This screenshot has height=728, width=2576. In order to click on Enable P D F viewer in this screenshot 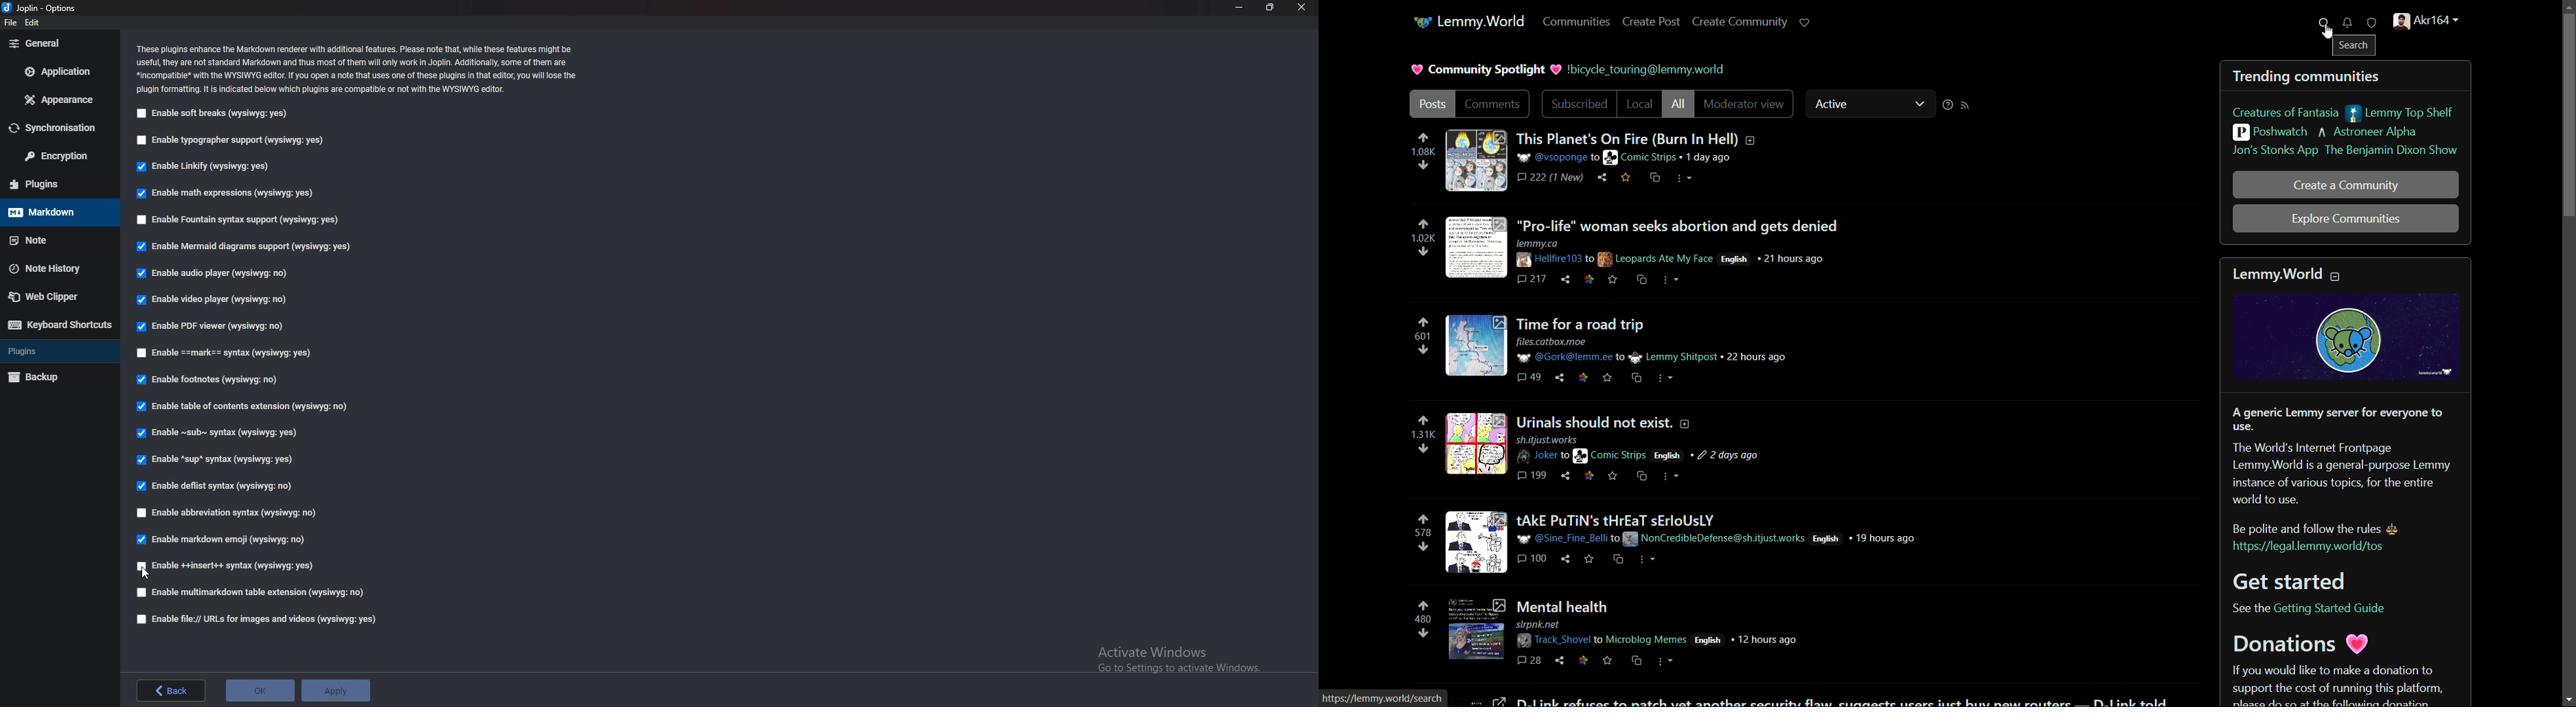, I will do `click(208, 327)`.